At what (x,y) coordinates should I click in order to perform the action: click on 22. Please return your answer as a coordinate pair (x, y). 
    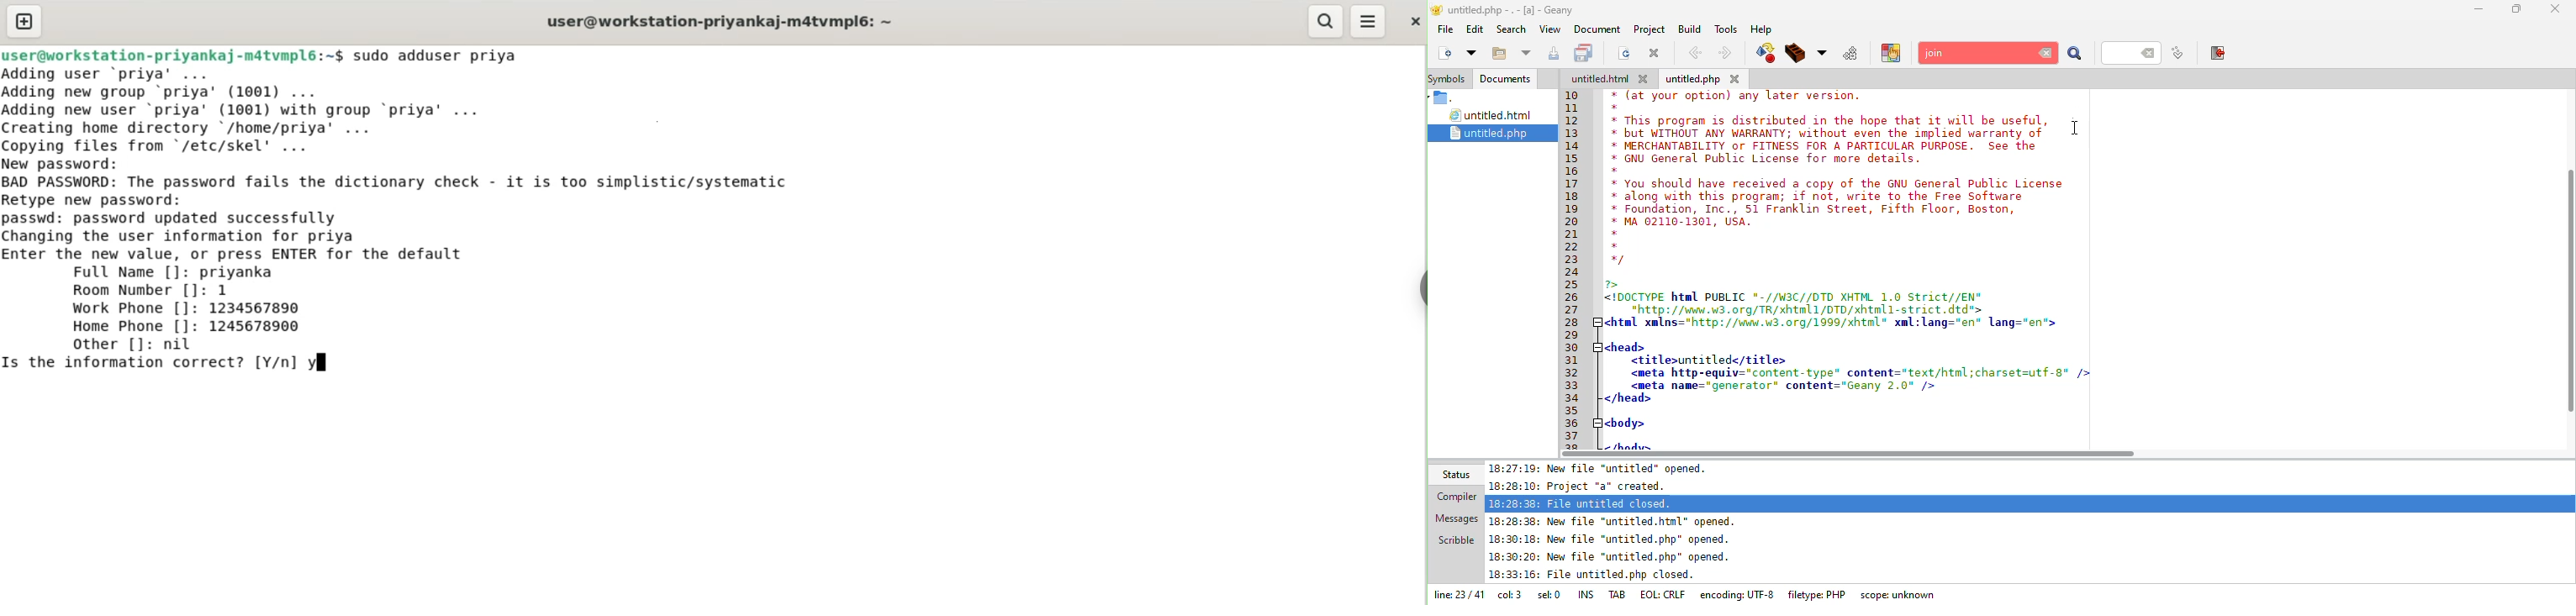
    Looking at the image, I should click on (1572, 248).